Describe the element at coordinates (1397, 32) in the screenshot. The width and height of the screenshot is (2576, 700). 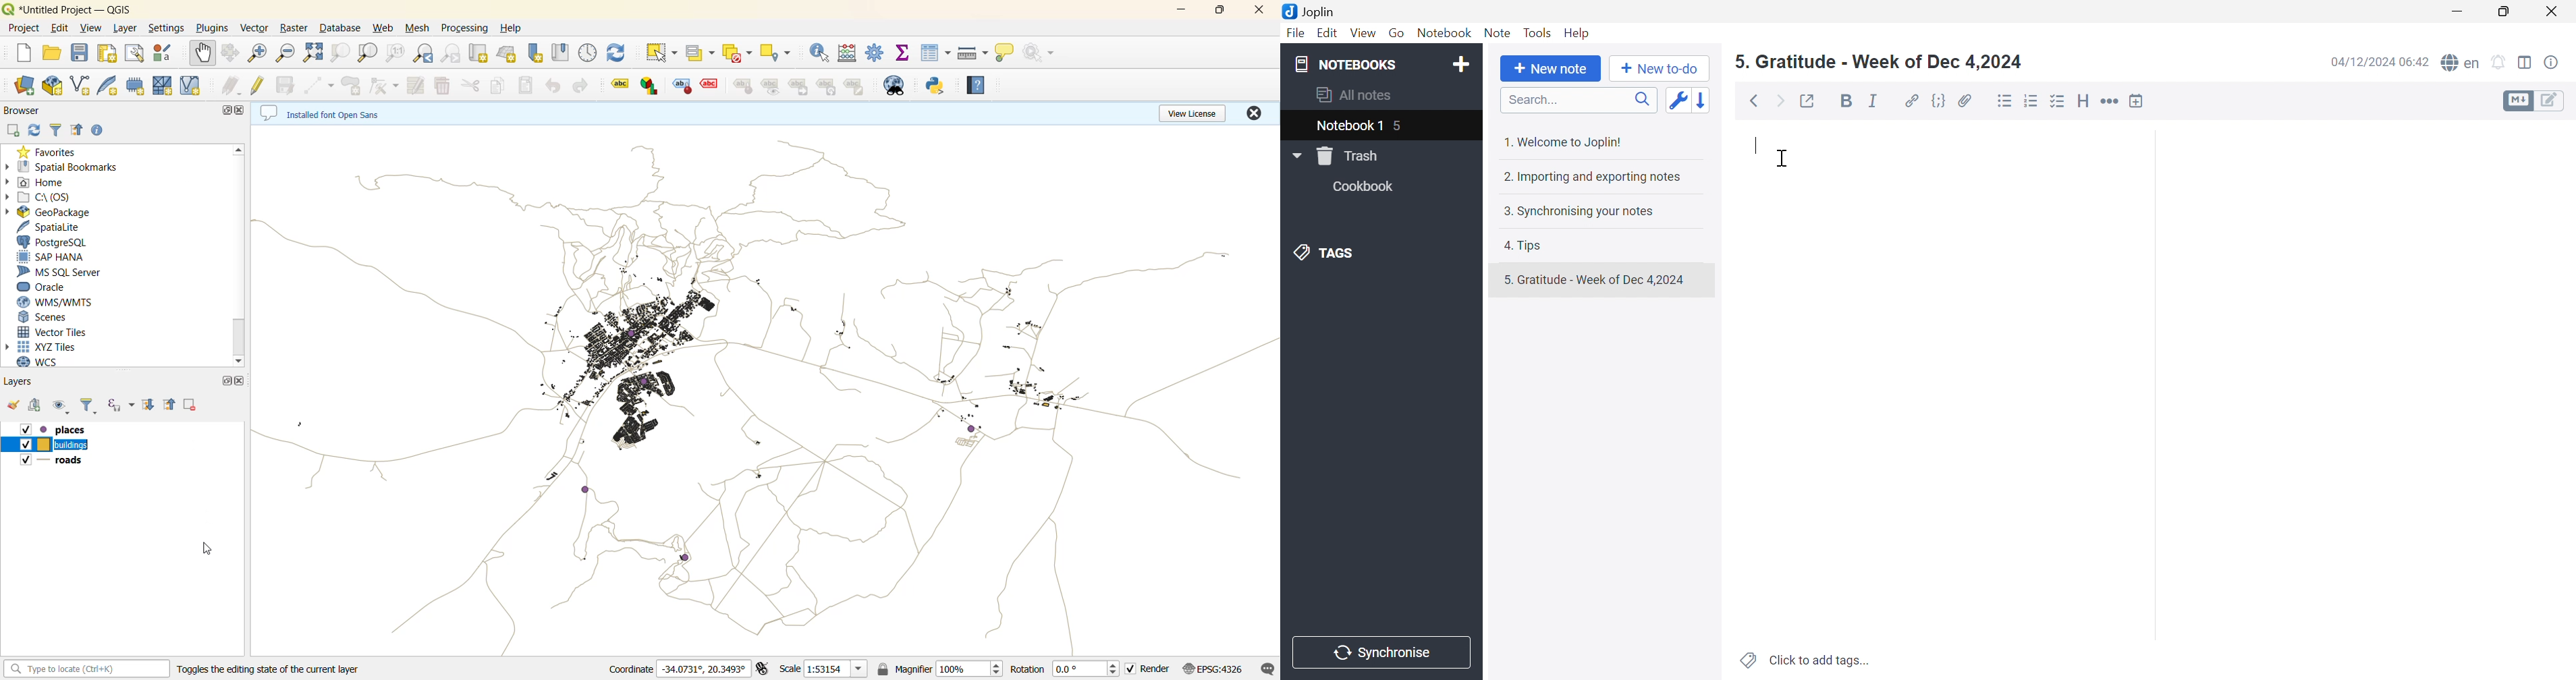
I see `Go` at that location.